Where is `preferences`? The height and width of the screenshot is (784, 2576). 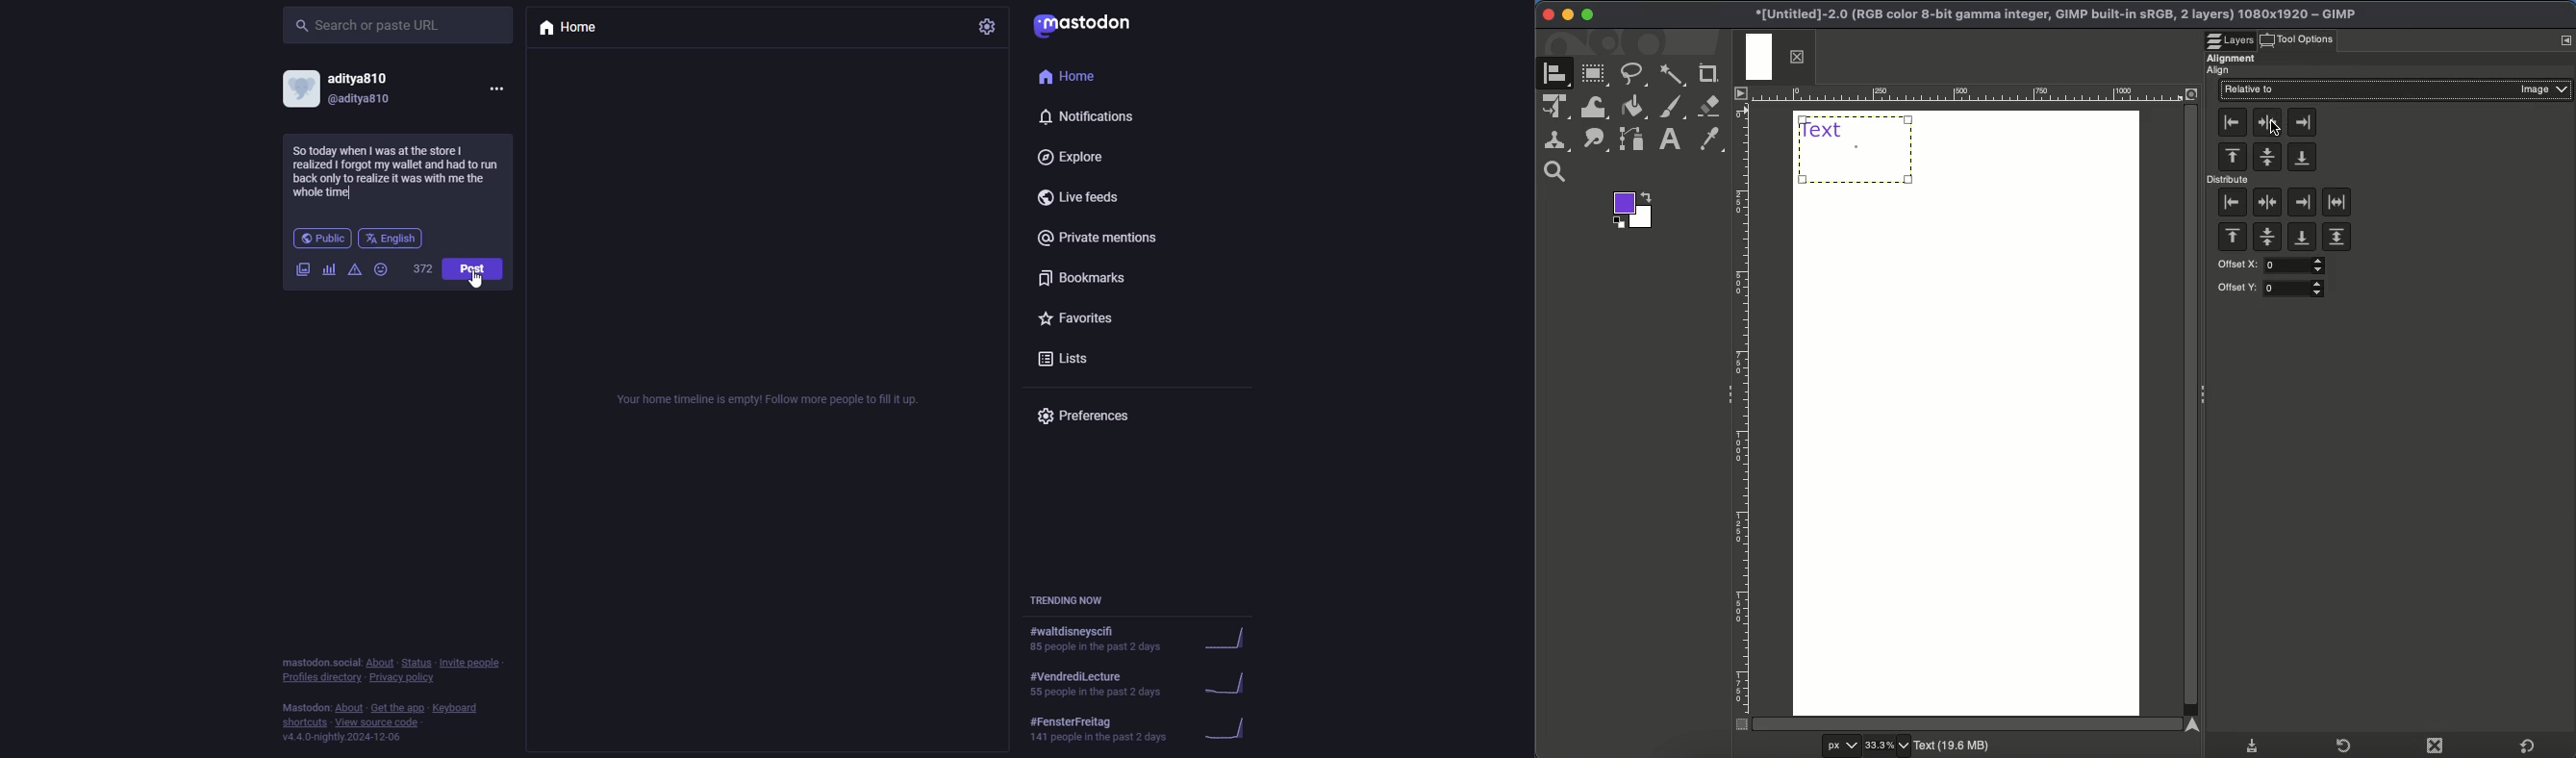 preferences is located at coordinates (1089, 418).